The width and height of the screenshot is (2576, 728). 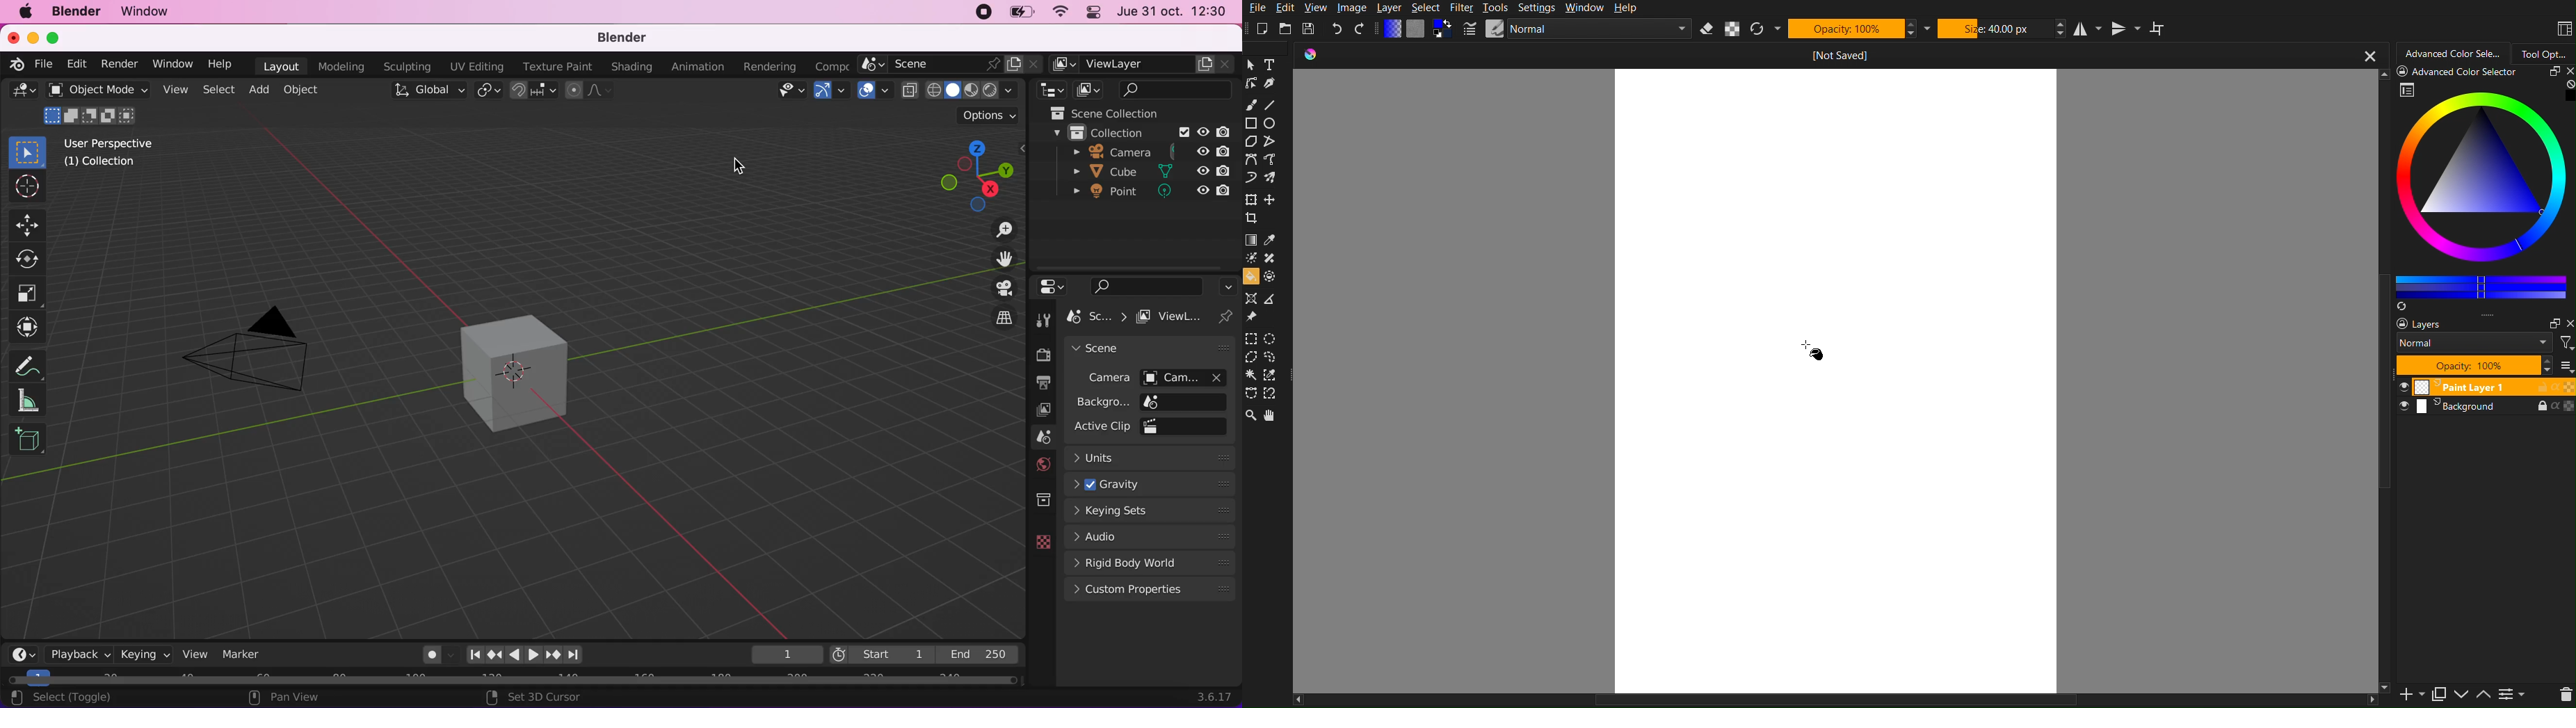 What do you see at coordinates (1250, 83) in the screenshot?
I see `Linework` at bounding box center [1250, 83].